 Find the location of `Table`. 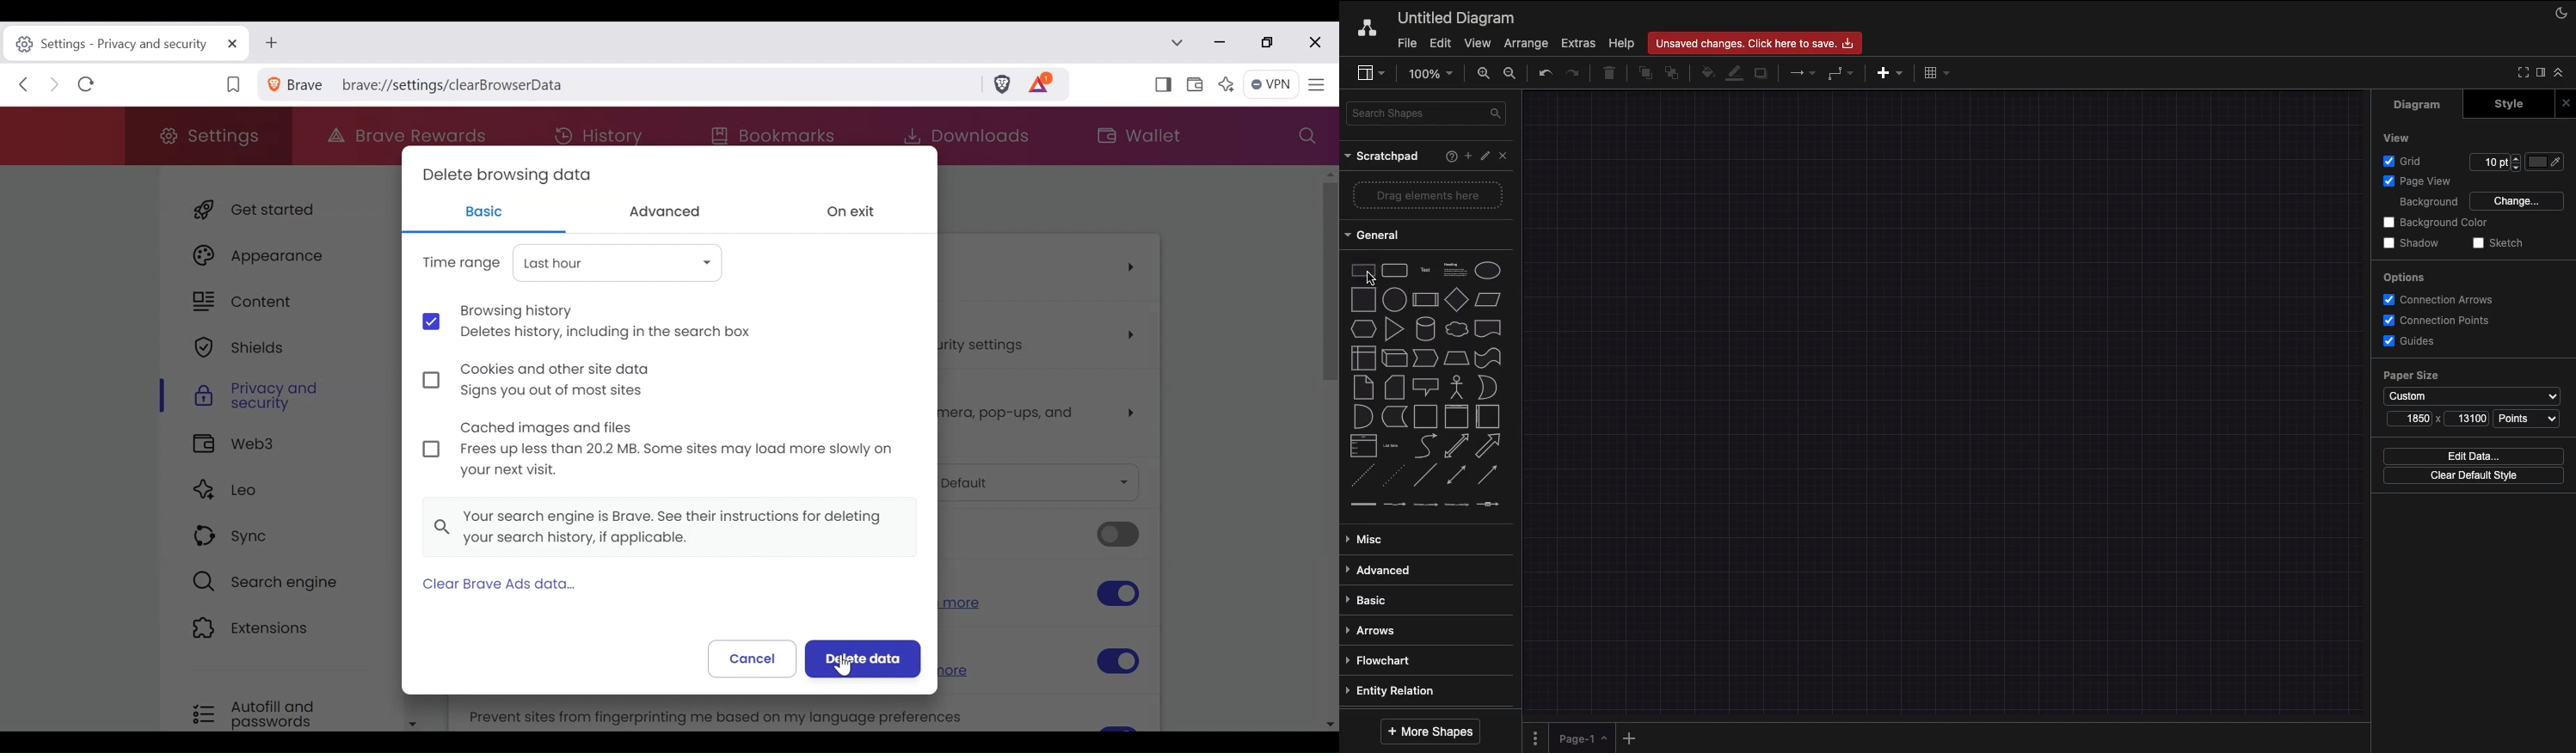

Table is located at coordinates (1937, 73).